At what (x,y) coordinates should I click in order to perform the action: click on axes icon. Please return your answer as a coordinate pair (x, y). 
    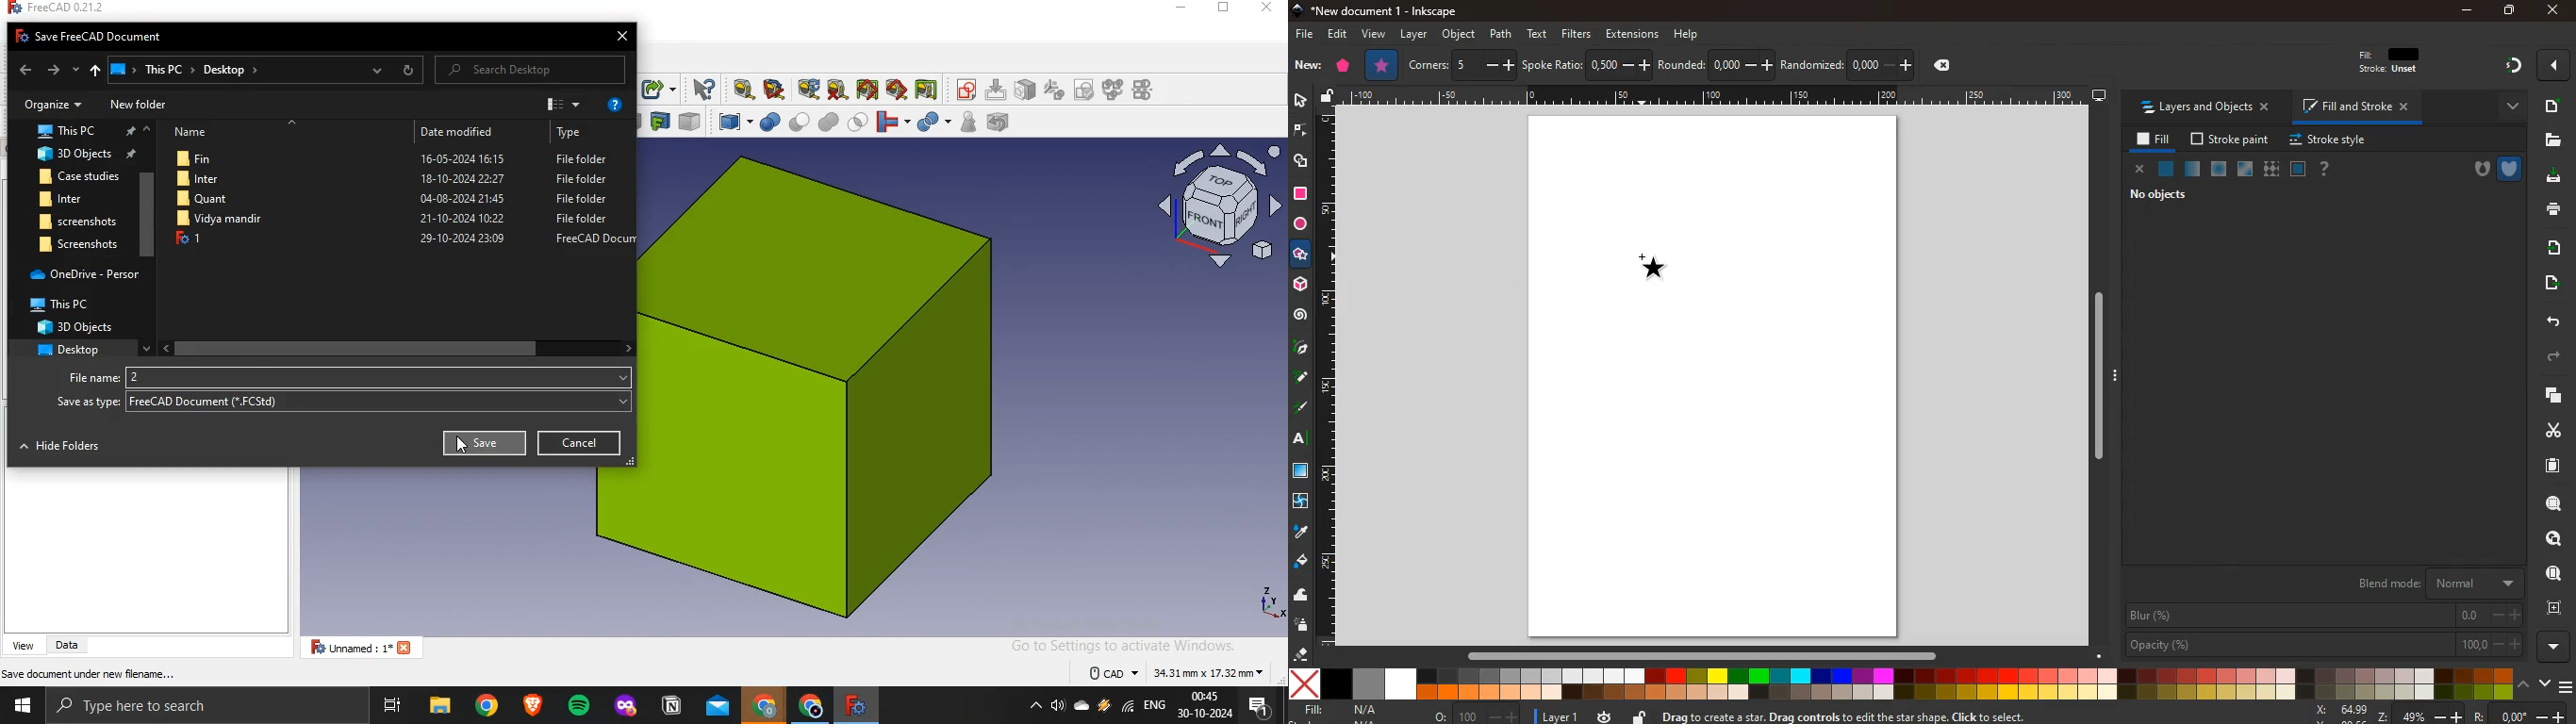
    Looking at the image, I should click on (1266, 604).